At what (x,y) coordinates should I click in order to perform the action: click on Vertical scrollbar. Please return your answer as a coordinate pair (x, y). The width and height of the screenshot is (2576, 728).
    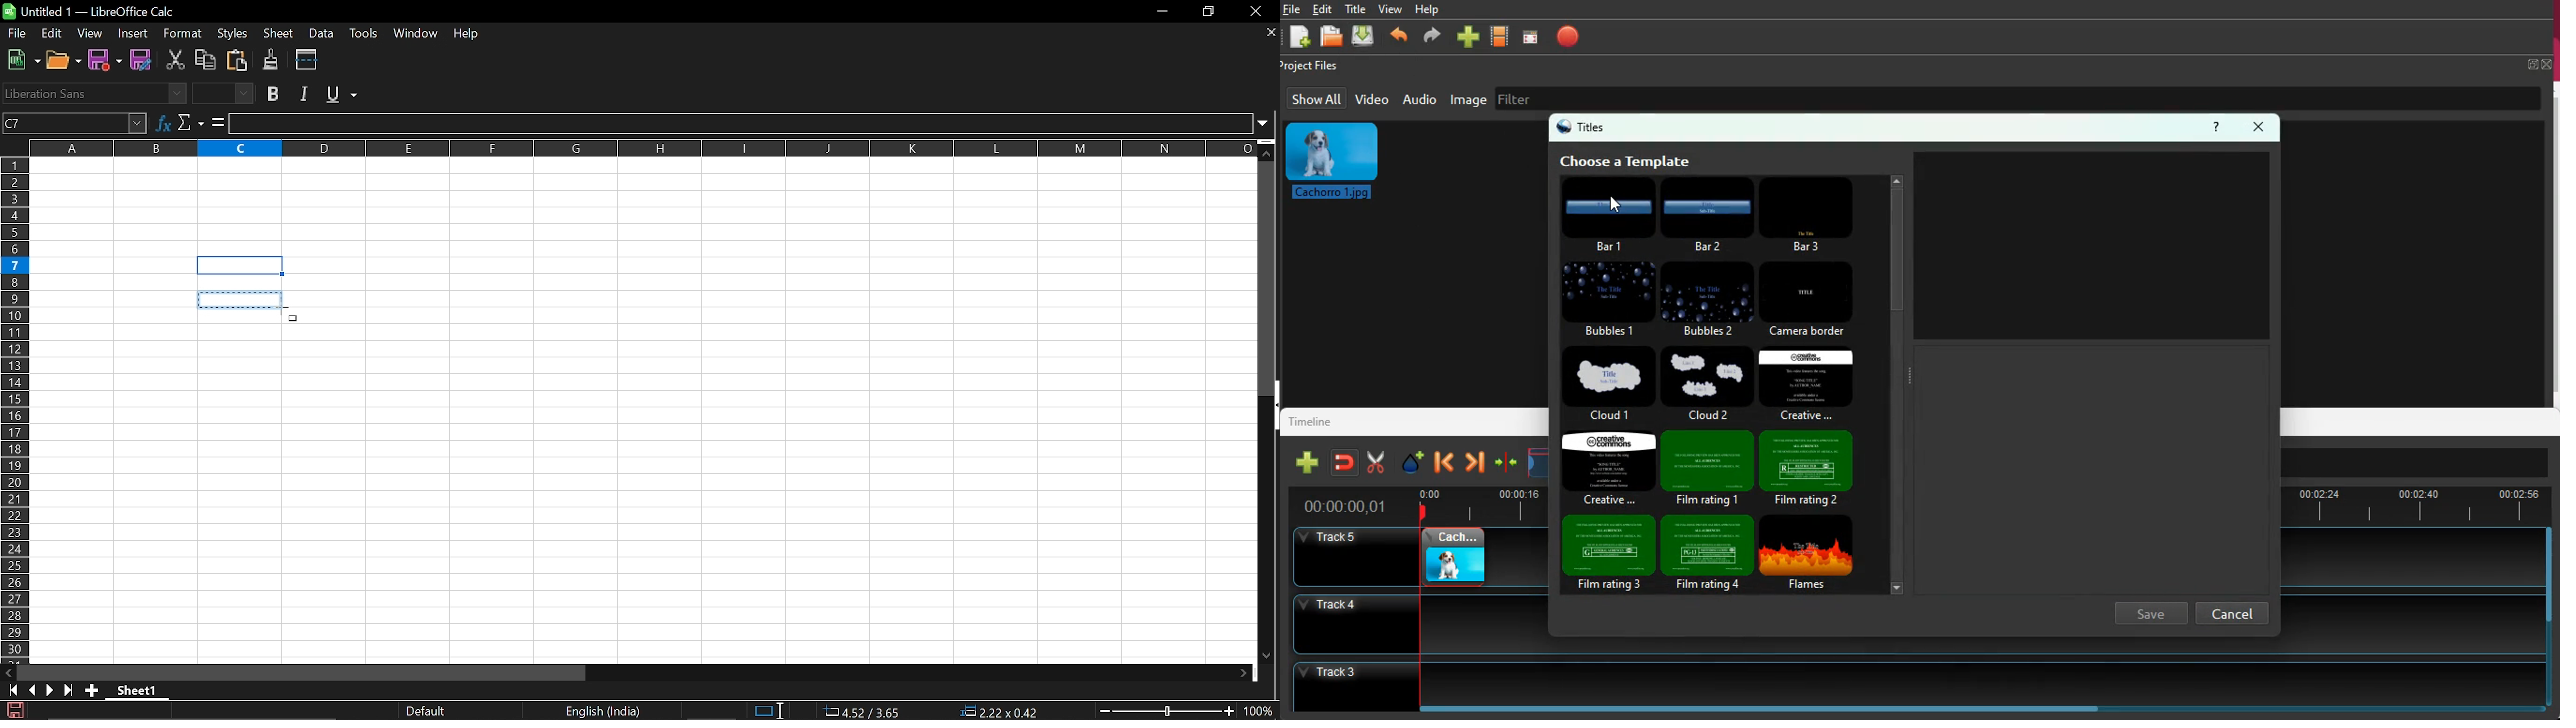
    Looking at the image, I should click on (1269, 278).